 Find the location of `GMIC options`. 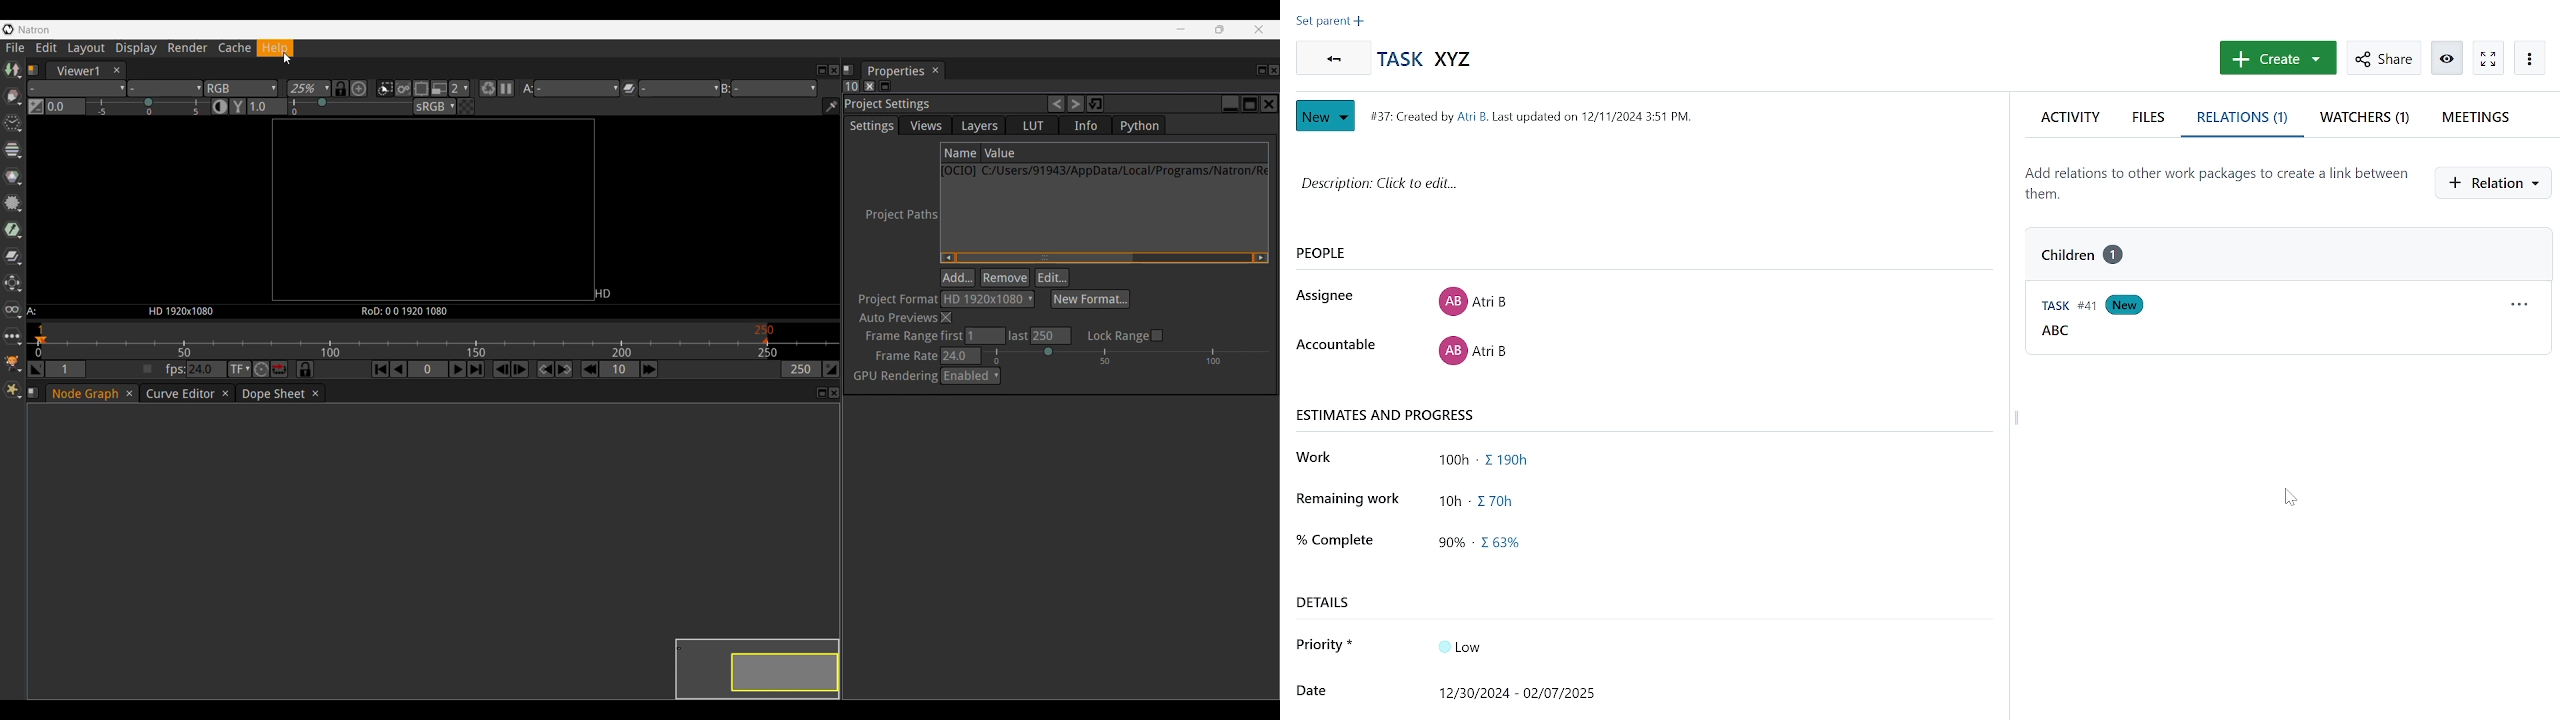

GMIC options is located at coordinates (13, 363).